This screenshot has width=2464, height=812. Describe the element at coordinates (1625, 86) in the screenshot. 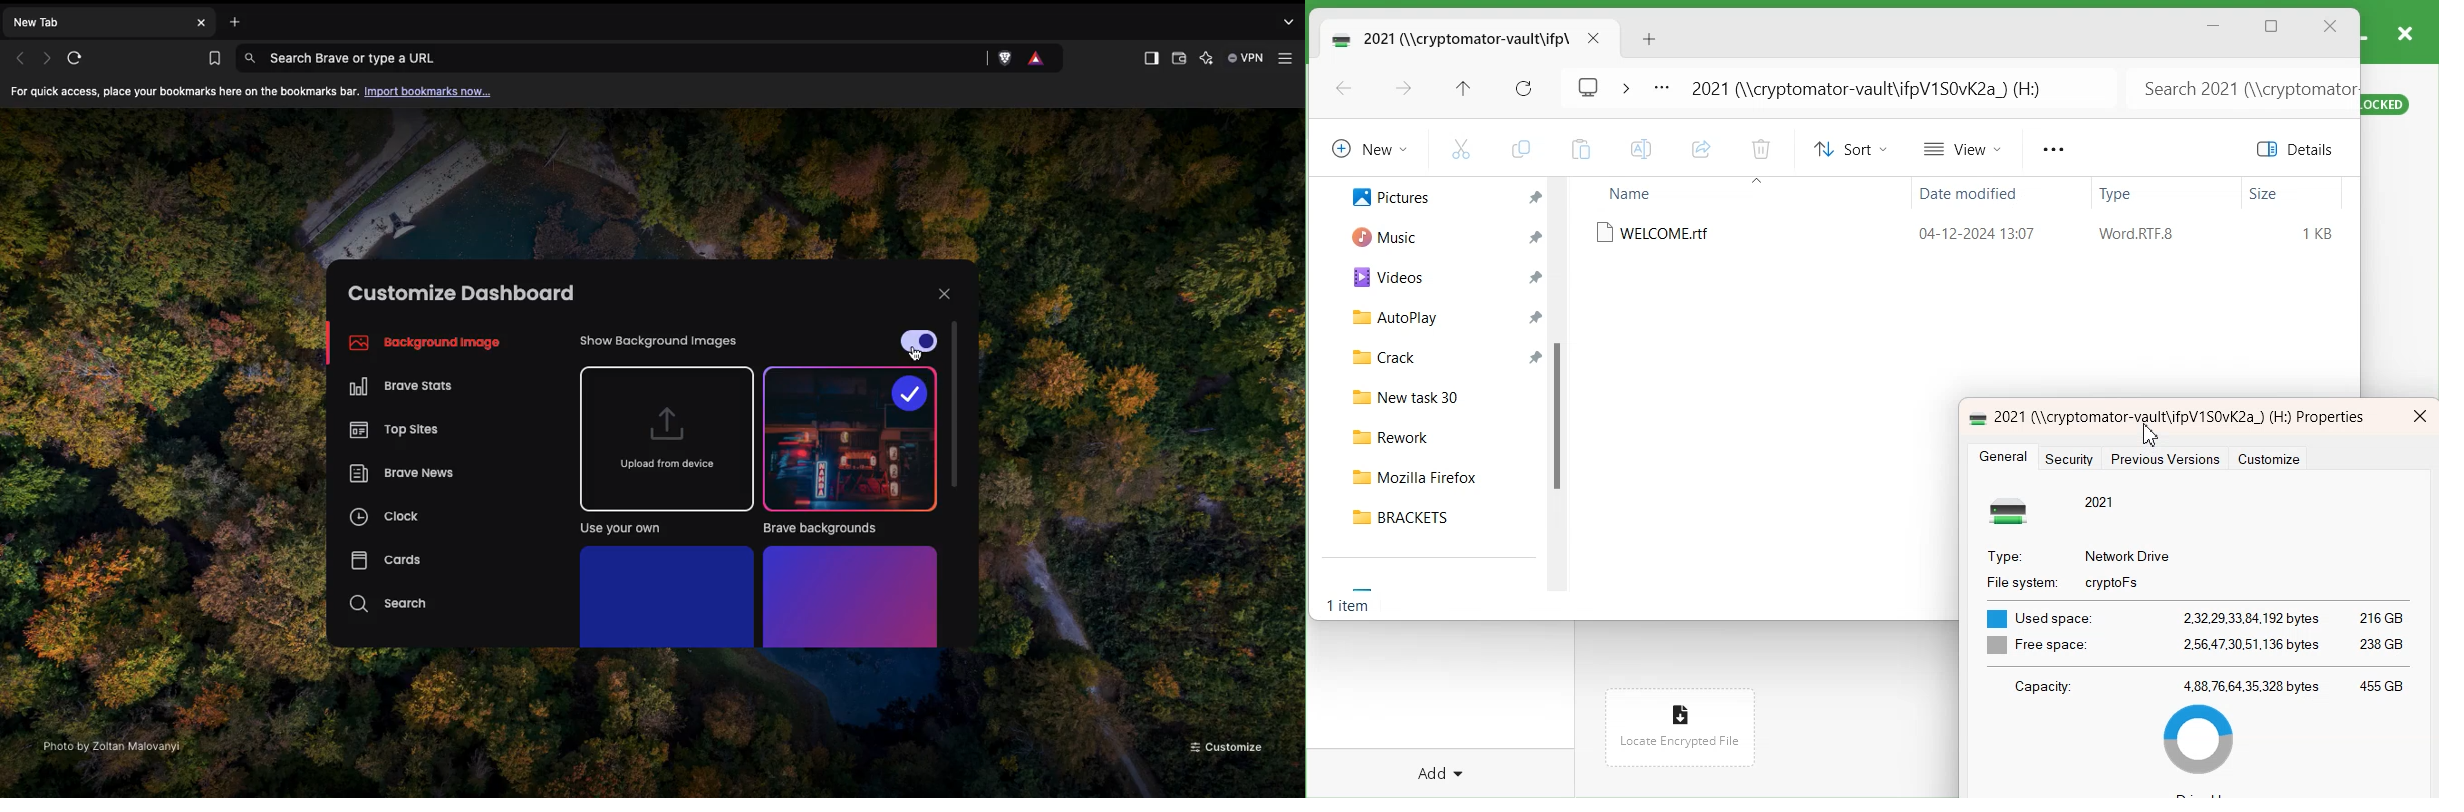

I see `Drop down box` at that location.